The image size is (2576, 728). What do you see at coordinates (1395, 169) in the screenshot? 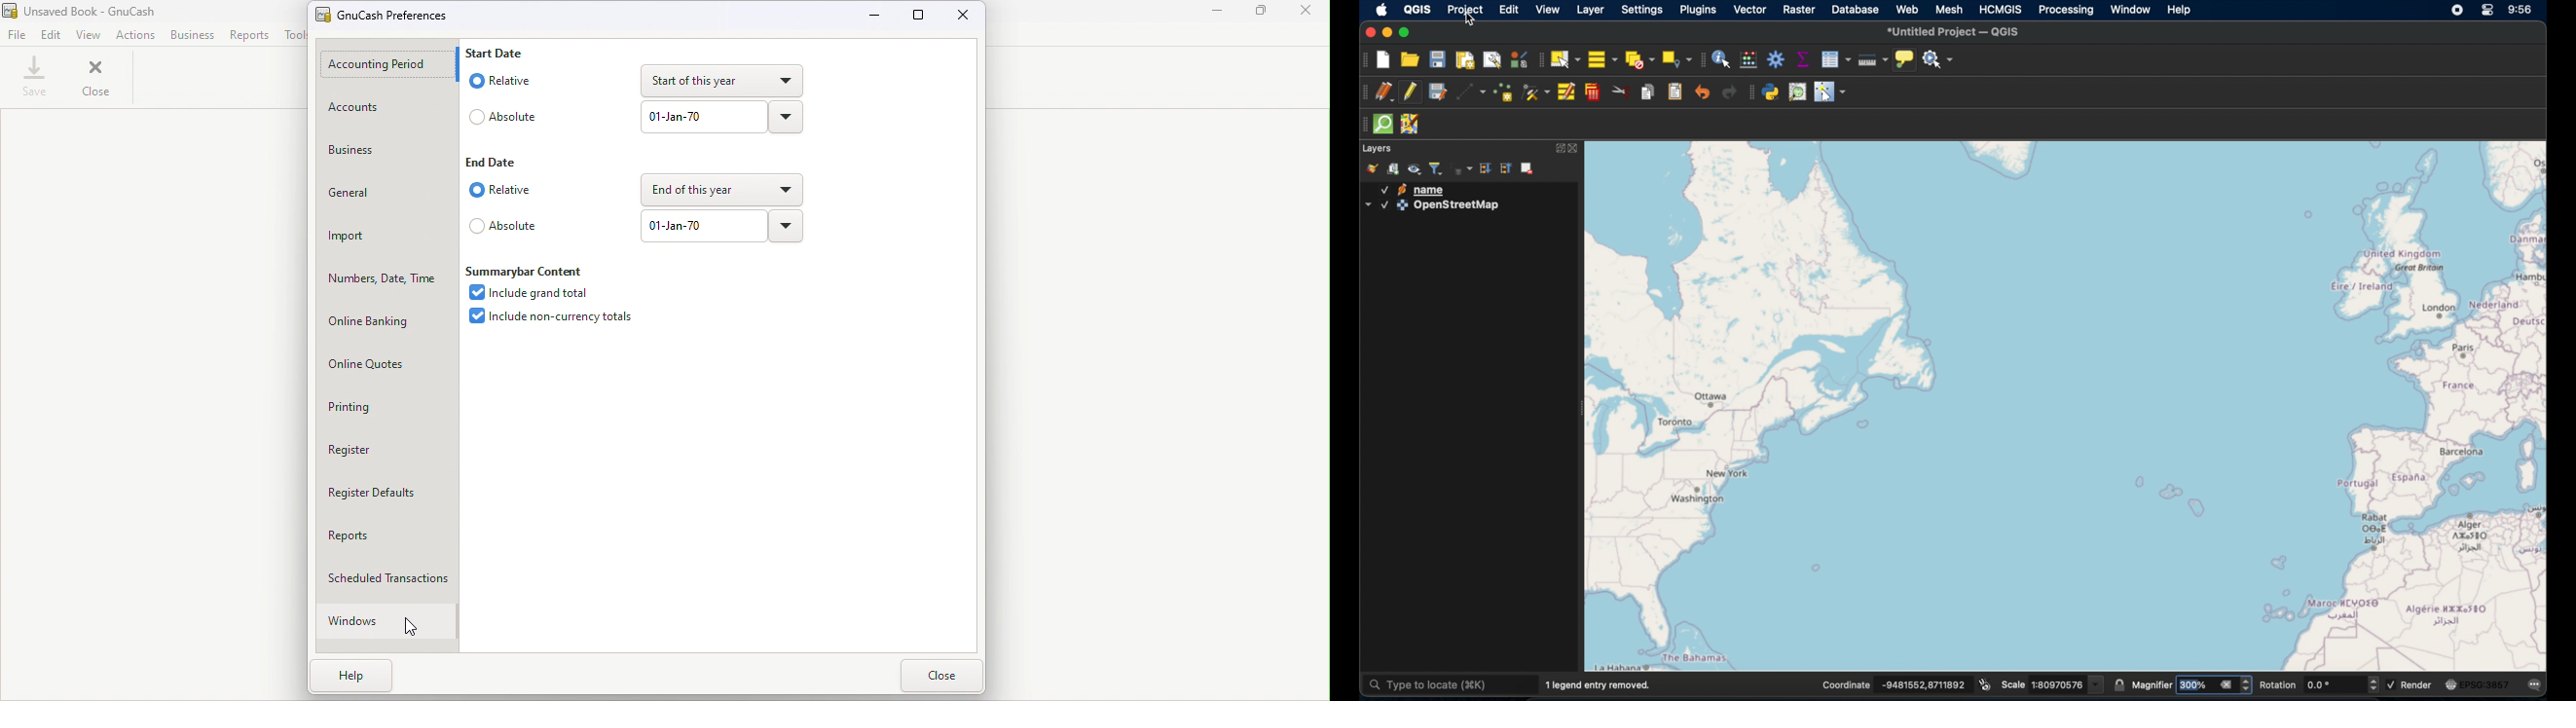
I see `add group` at bounding box center [1395, 169].